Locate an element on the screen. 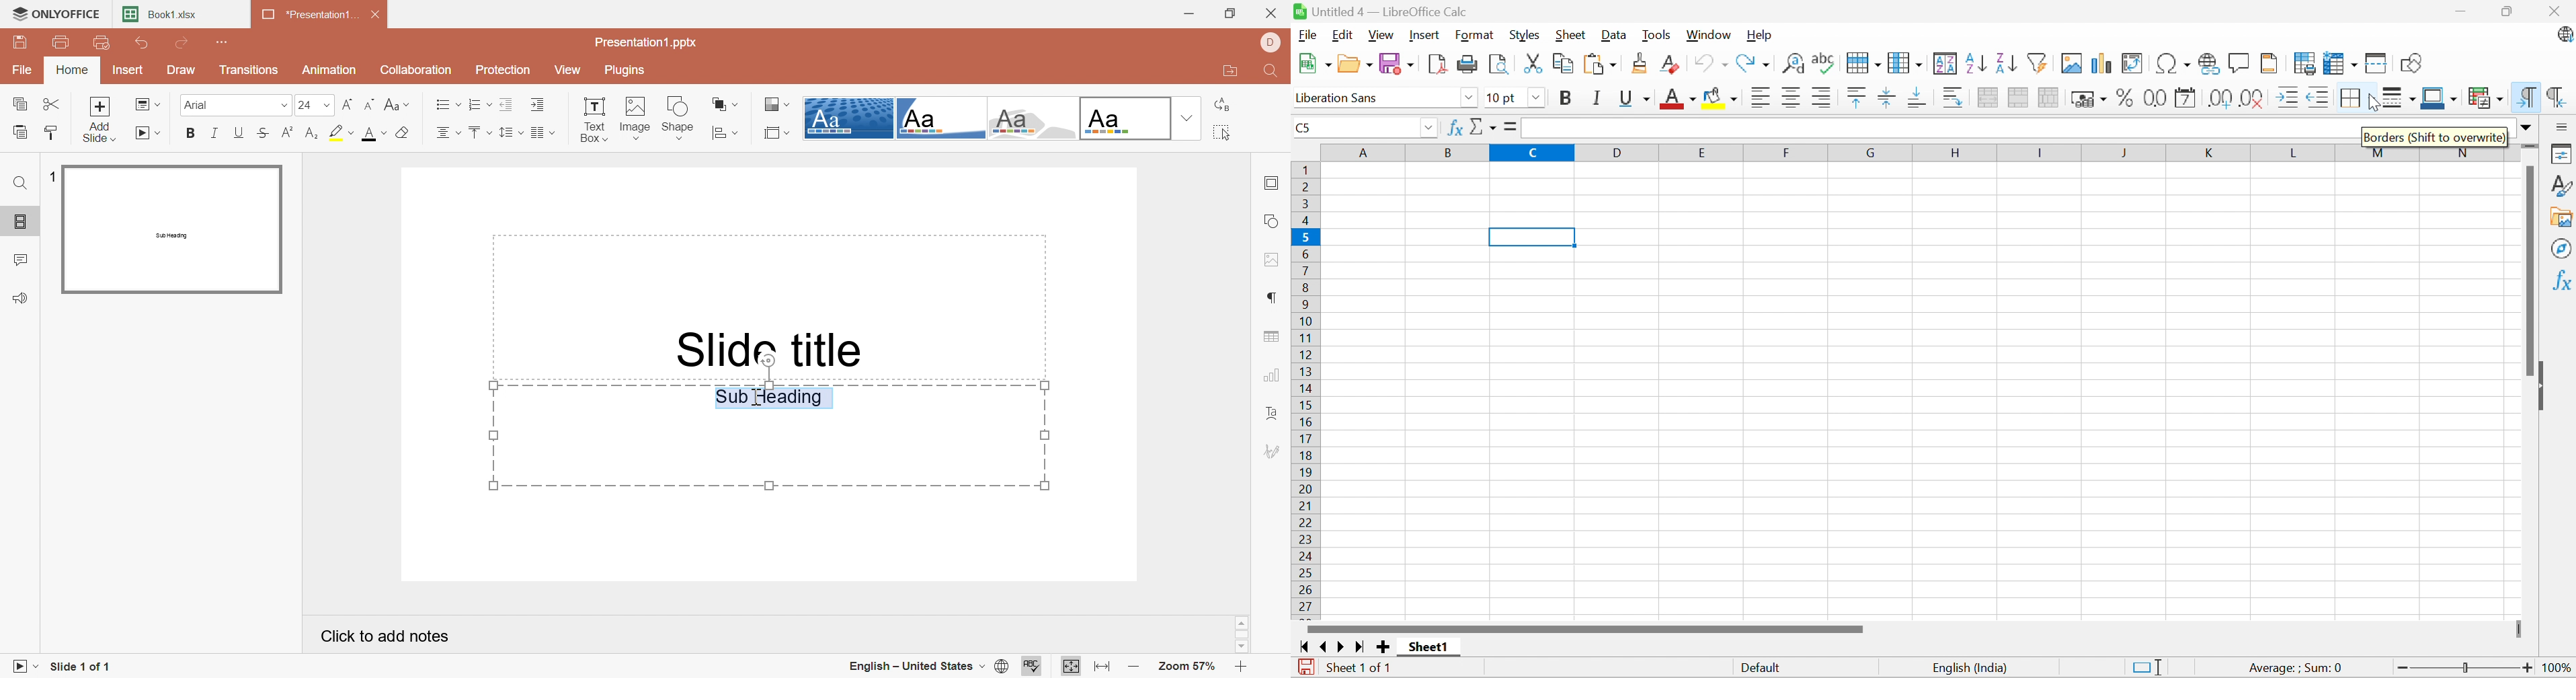 Image resolution: width=2576 pixels, height=700 pixels. Bold is located at coordinates (1564, 98).